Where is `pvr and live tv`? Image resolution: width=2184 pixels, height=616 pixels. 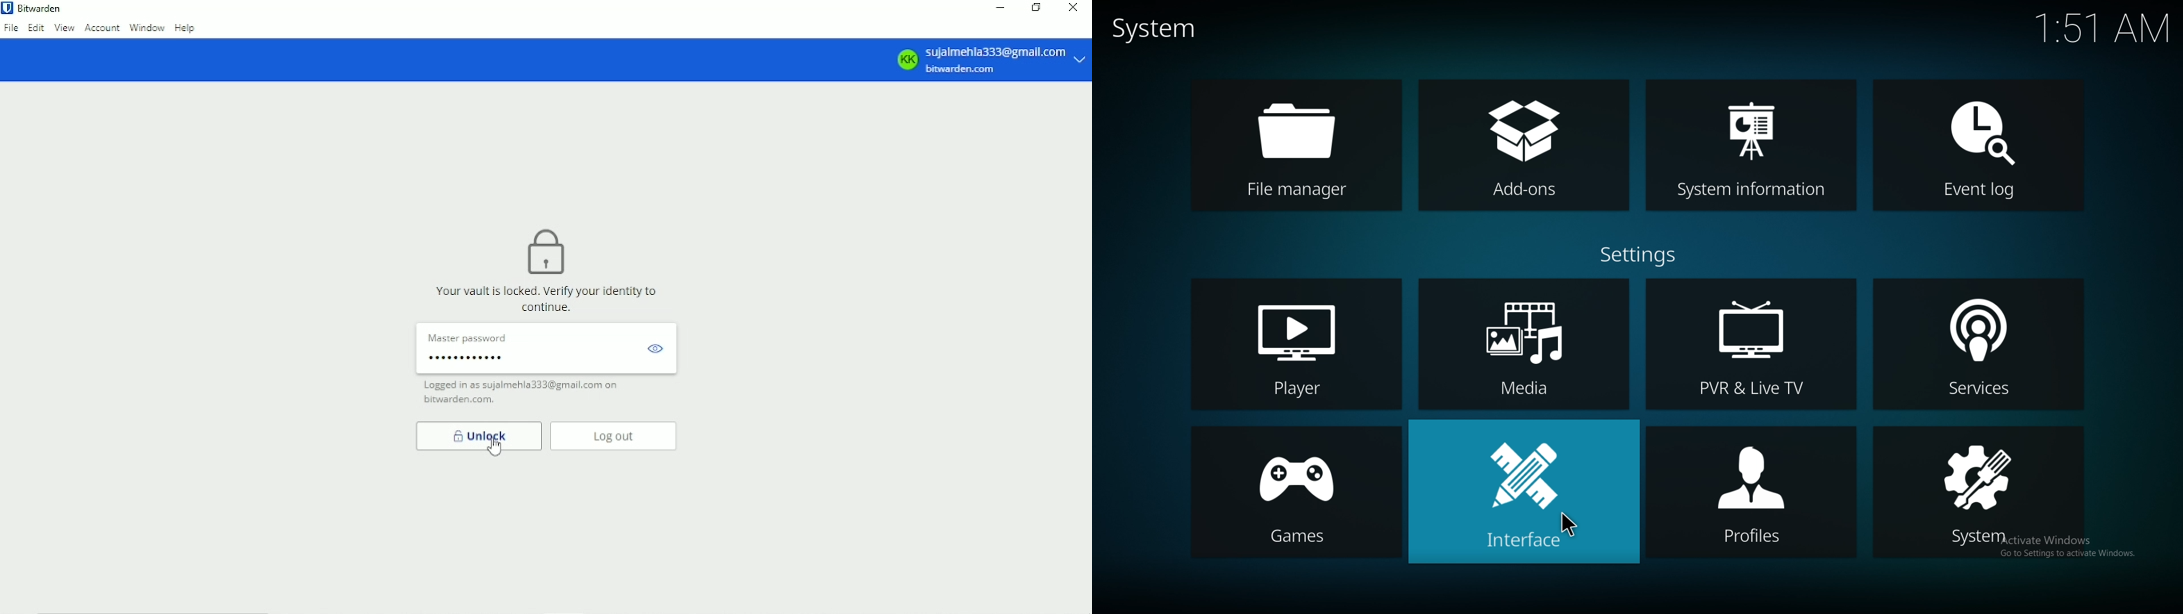
pvr and live tv is located at coordinates (1751, 345).